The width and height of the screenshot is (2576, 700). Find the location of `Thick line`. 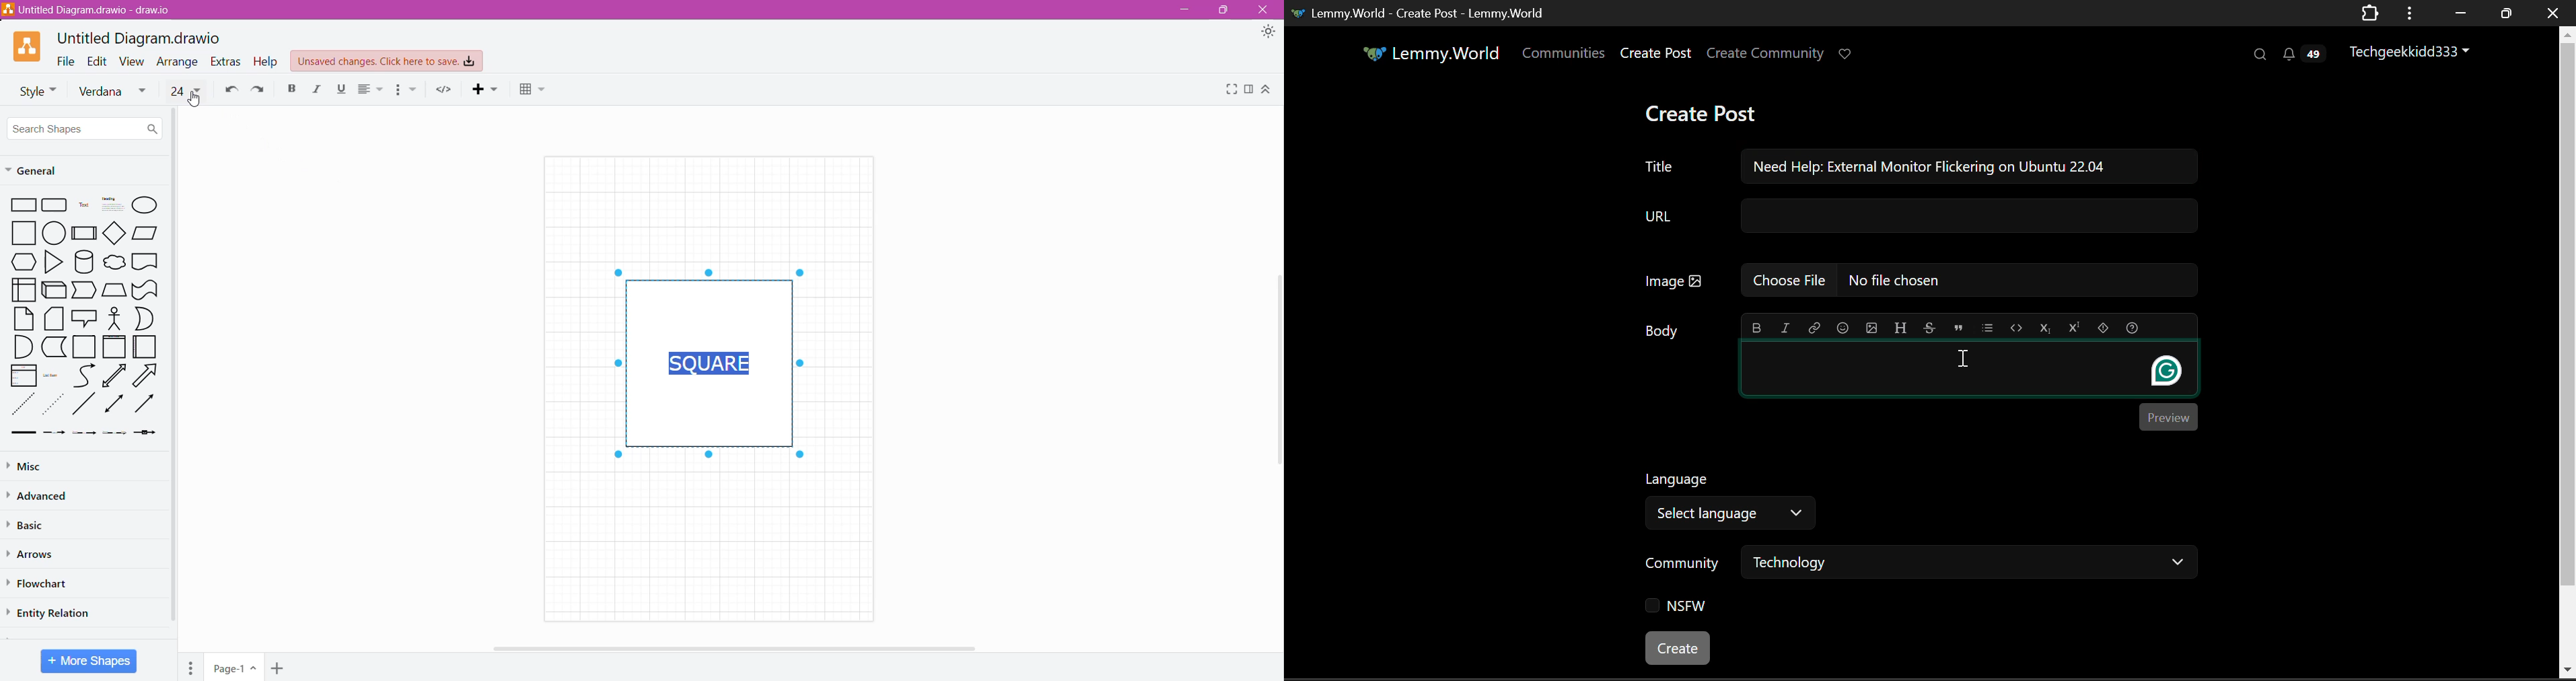

Thick line is located at coordinates (23, 433).